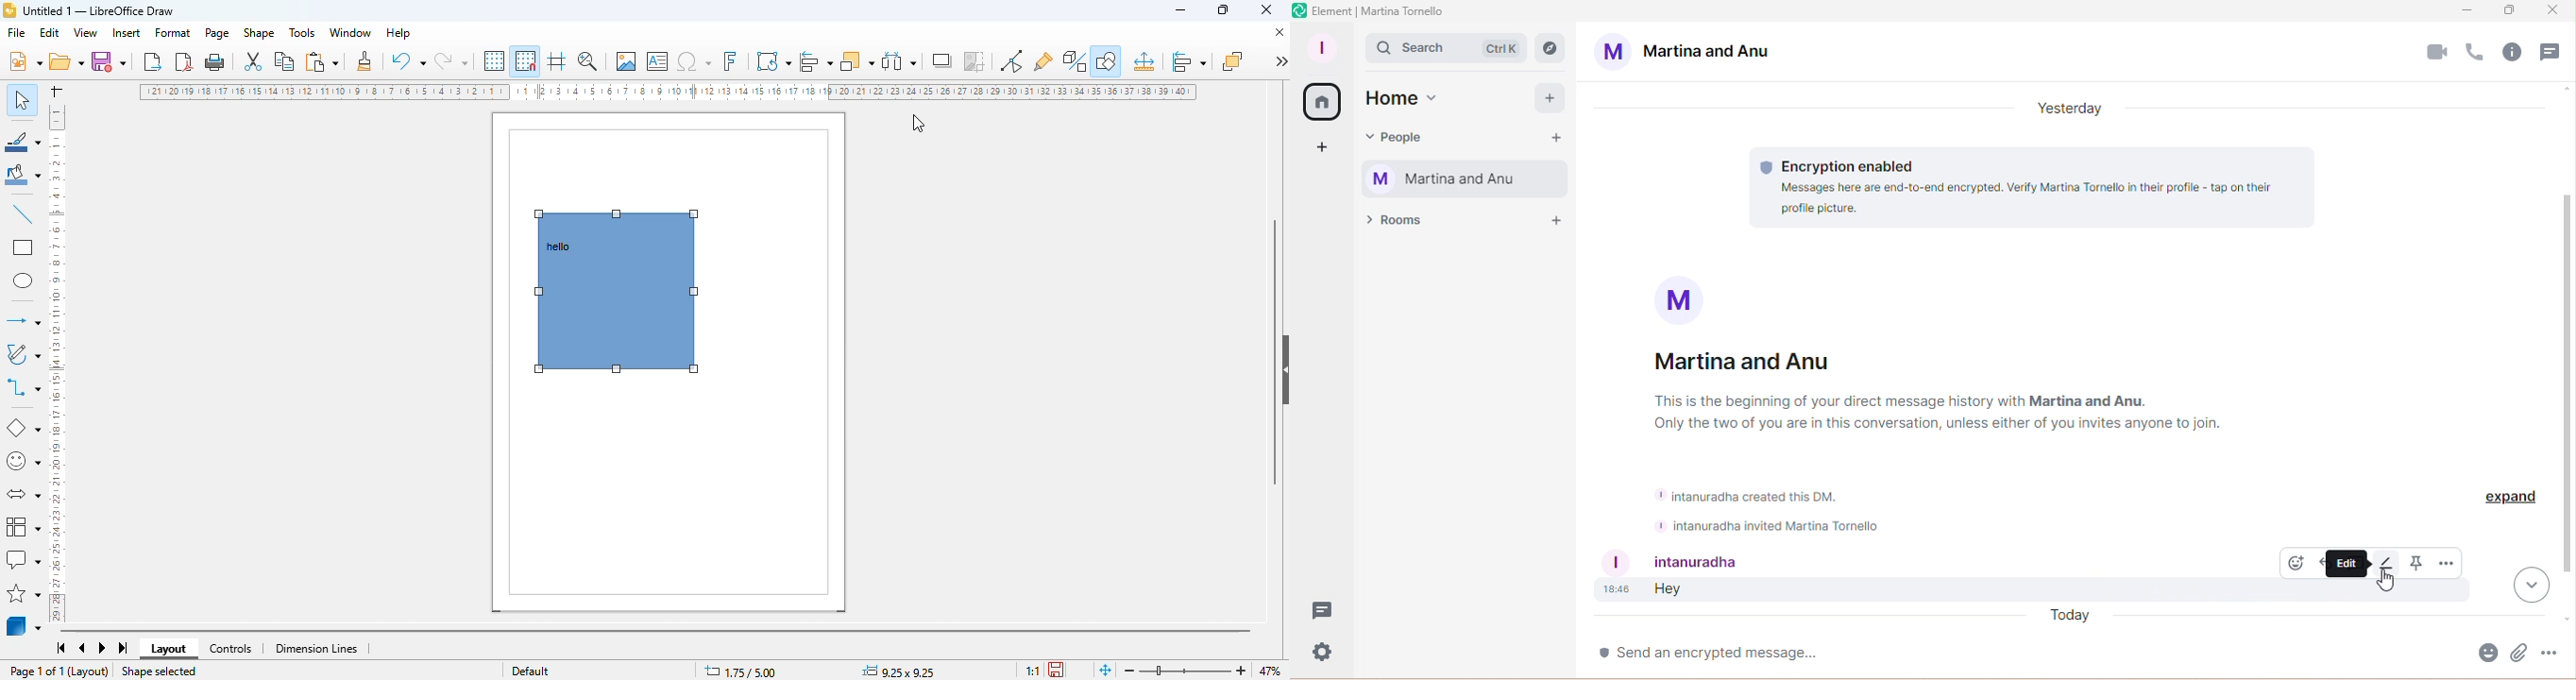 This screenshot has width=2576, height=700. Describe the element at coordinates (23, 560) in the screenshot. I see `callout shapes` at that location.